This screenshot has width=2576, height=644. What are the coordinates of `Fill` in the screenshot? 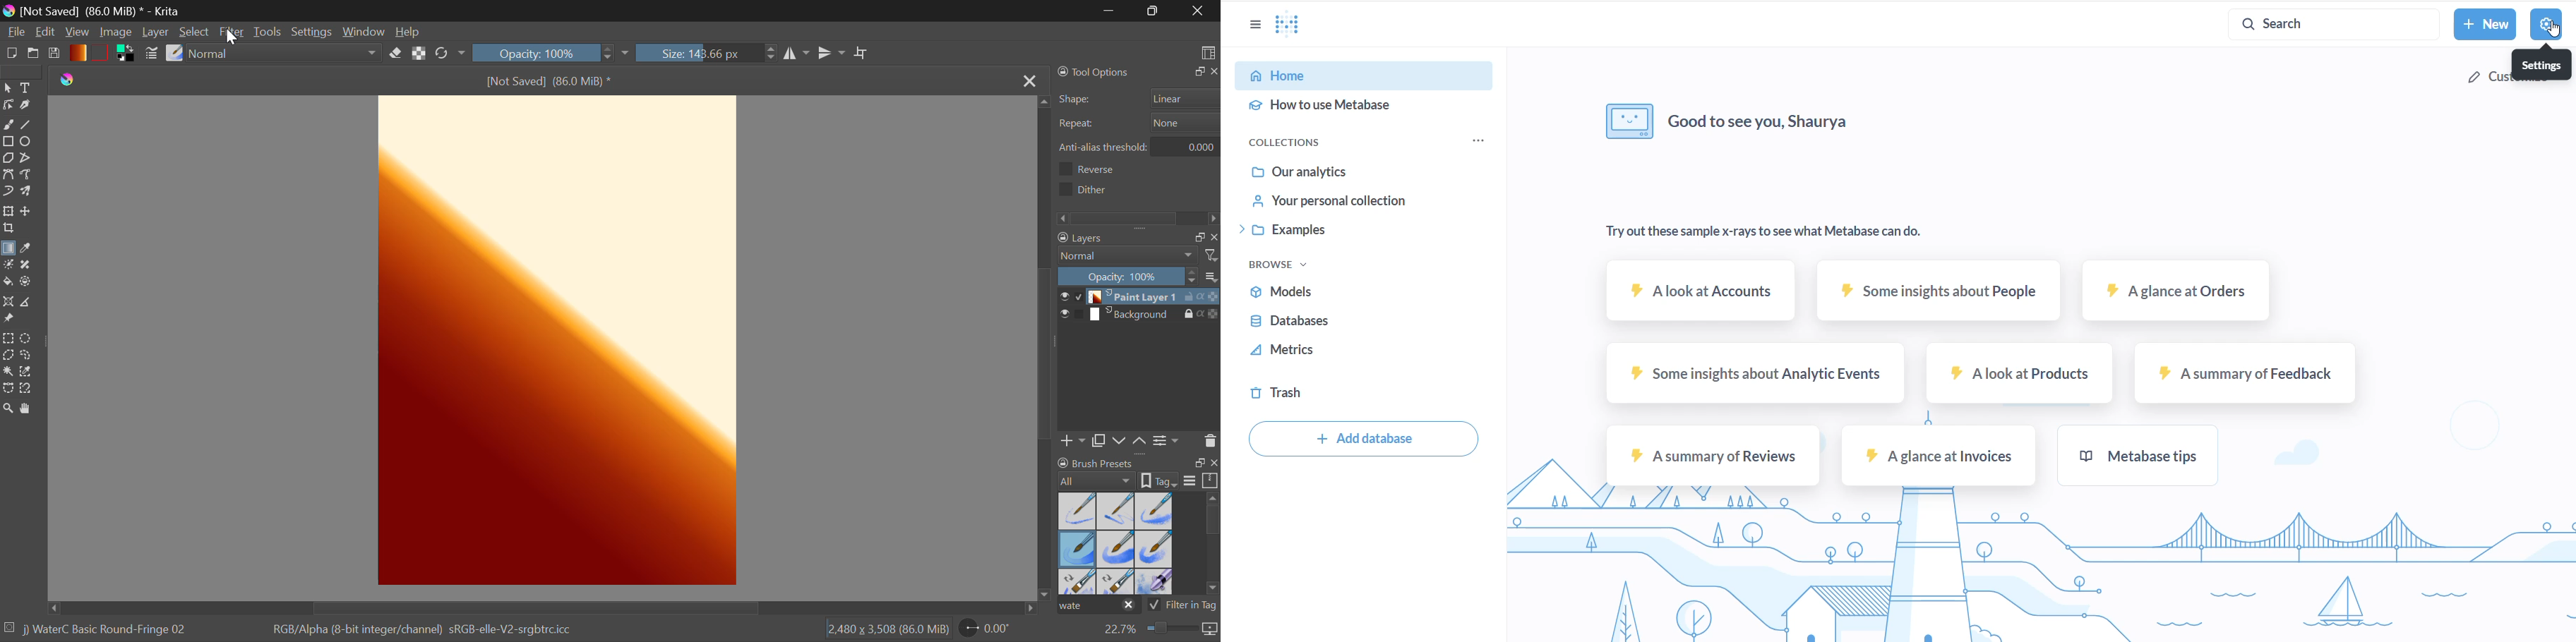 It's located at (9, 282).